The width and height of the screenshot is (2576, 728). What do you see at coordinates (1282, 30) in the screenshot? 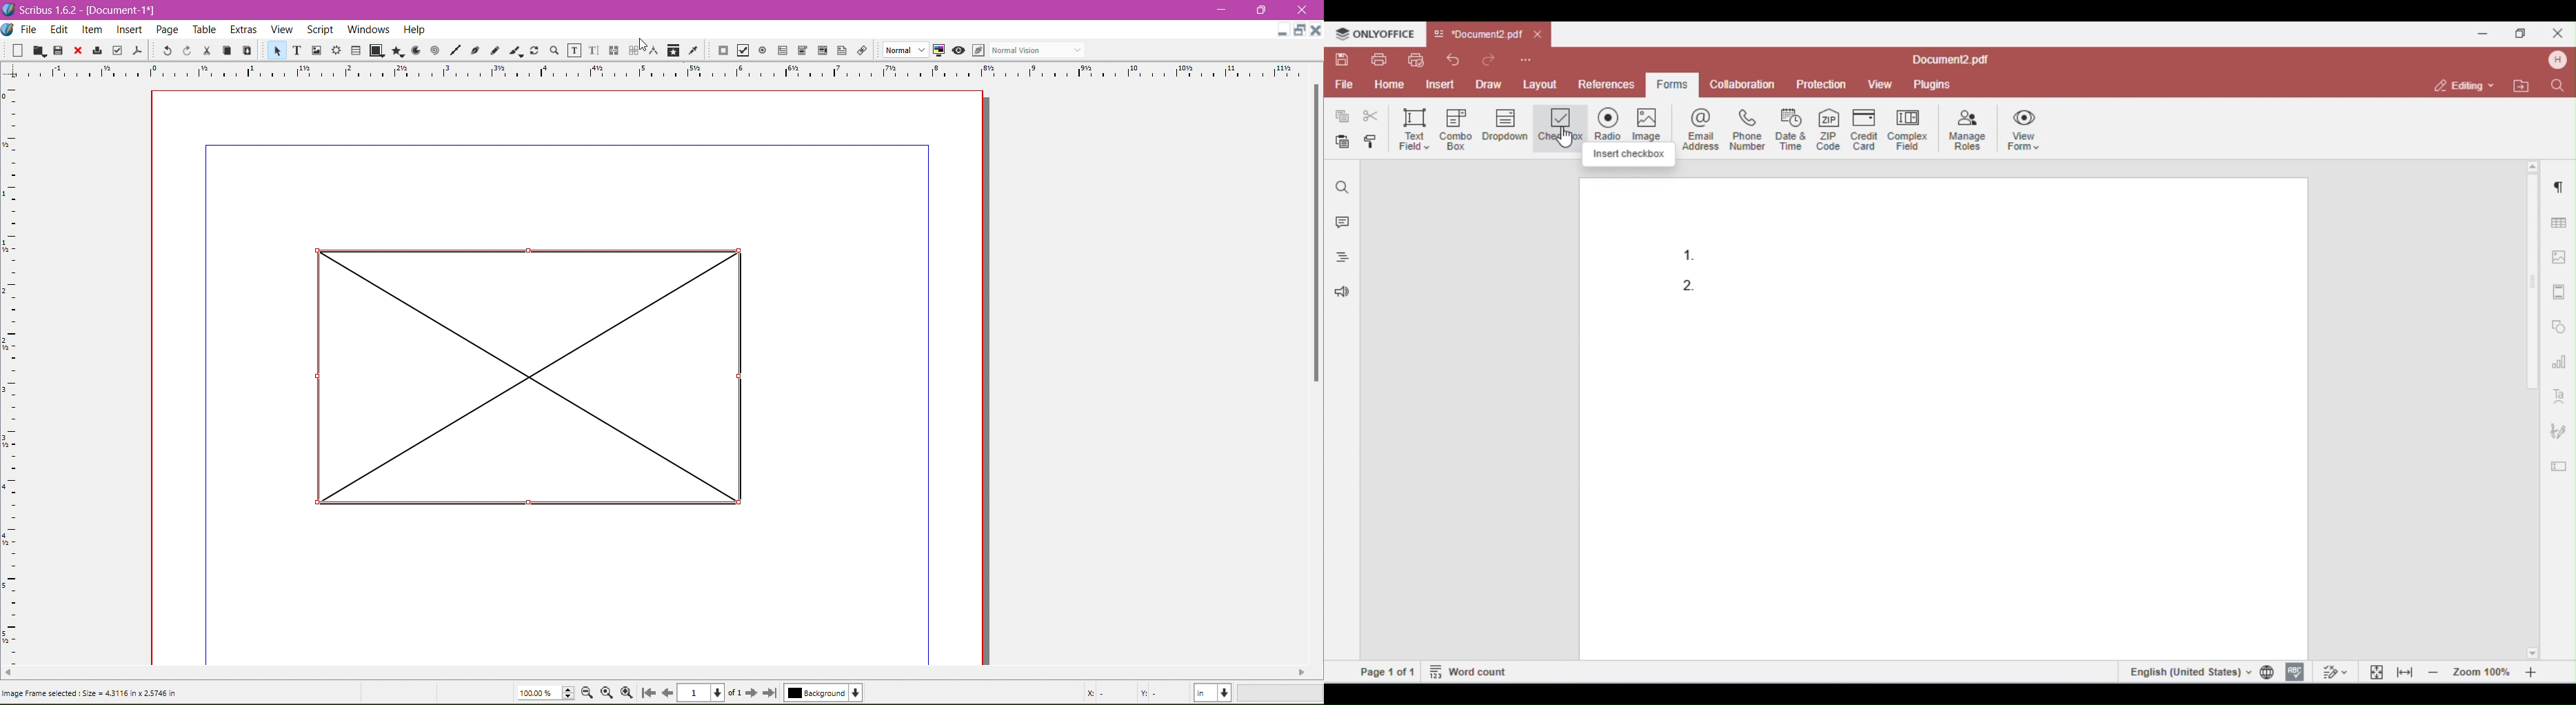
I see `Minimize Document` at bounding box center [1282, 30].